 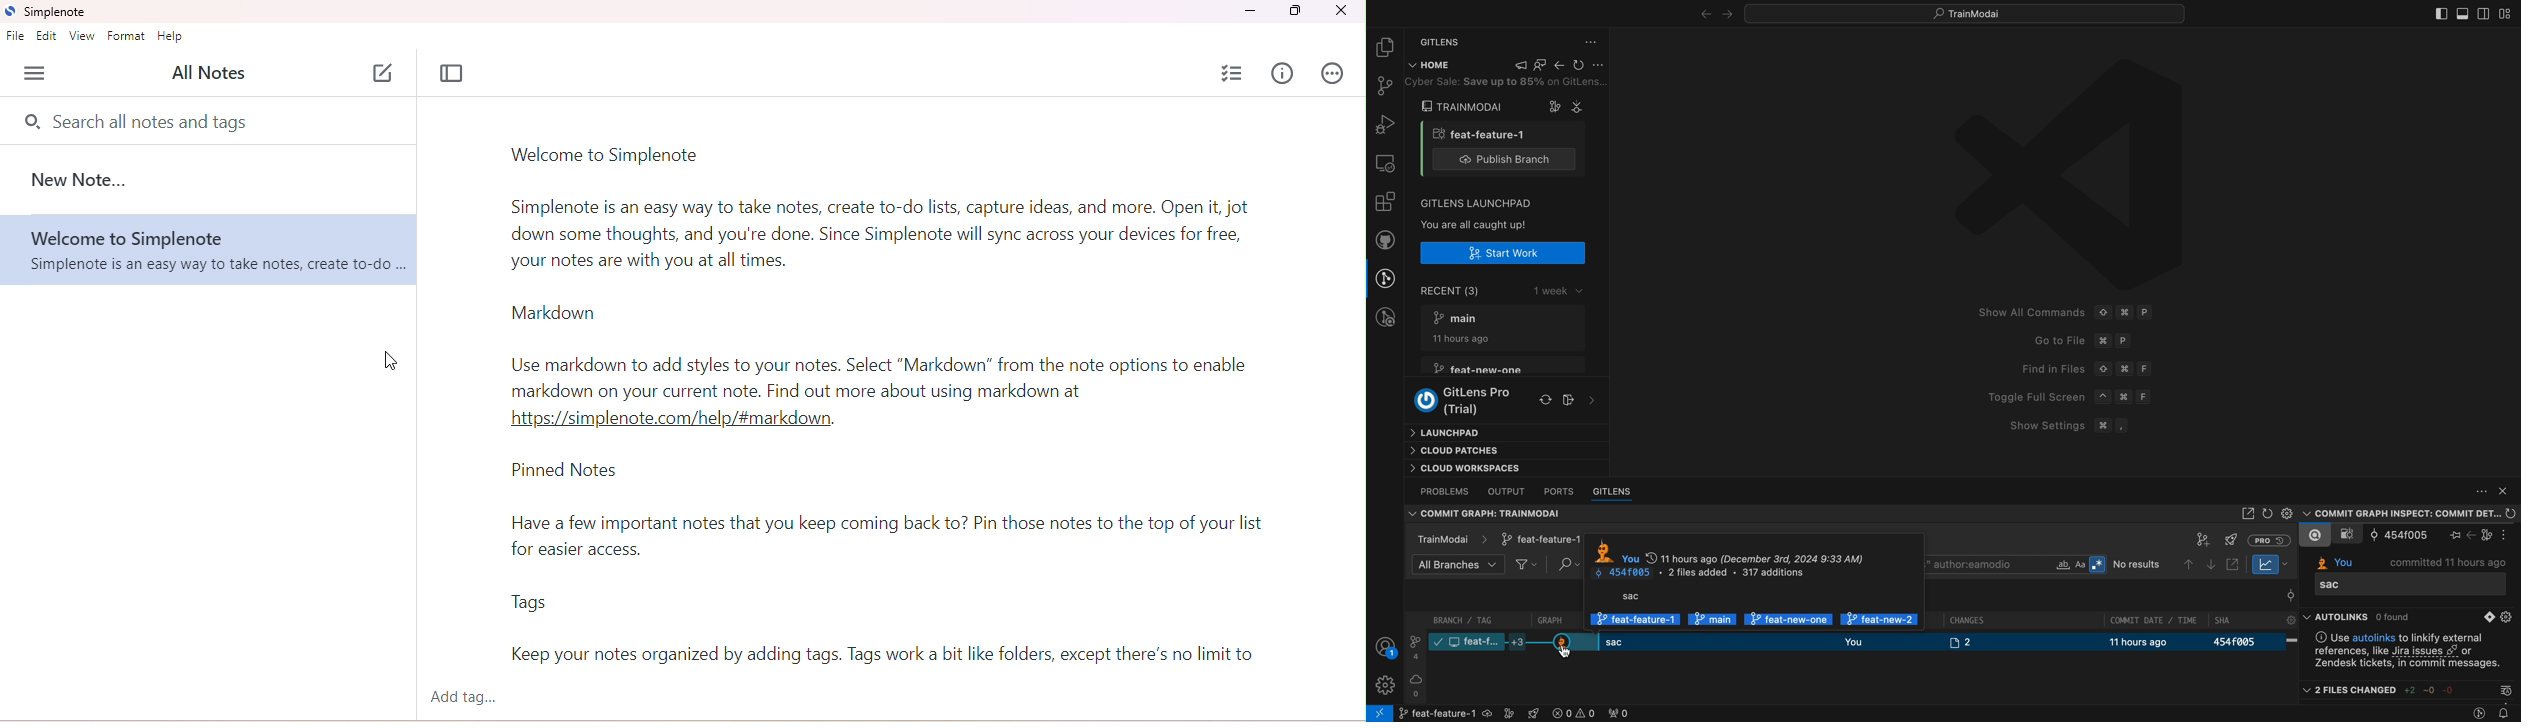 What do you see at coordinates (1570, 116) in the screenshot?
I see `Cursor` at bounding box center [1570, 116].